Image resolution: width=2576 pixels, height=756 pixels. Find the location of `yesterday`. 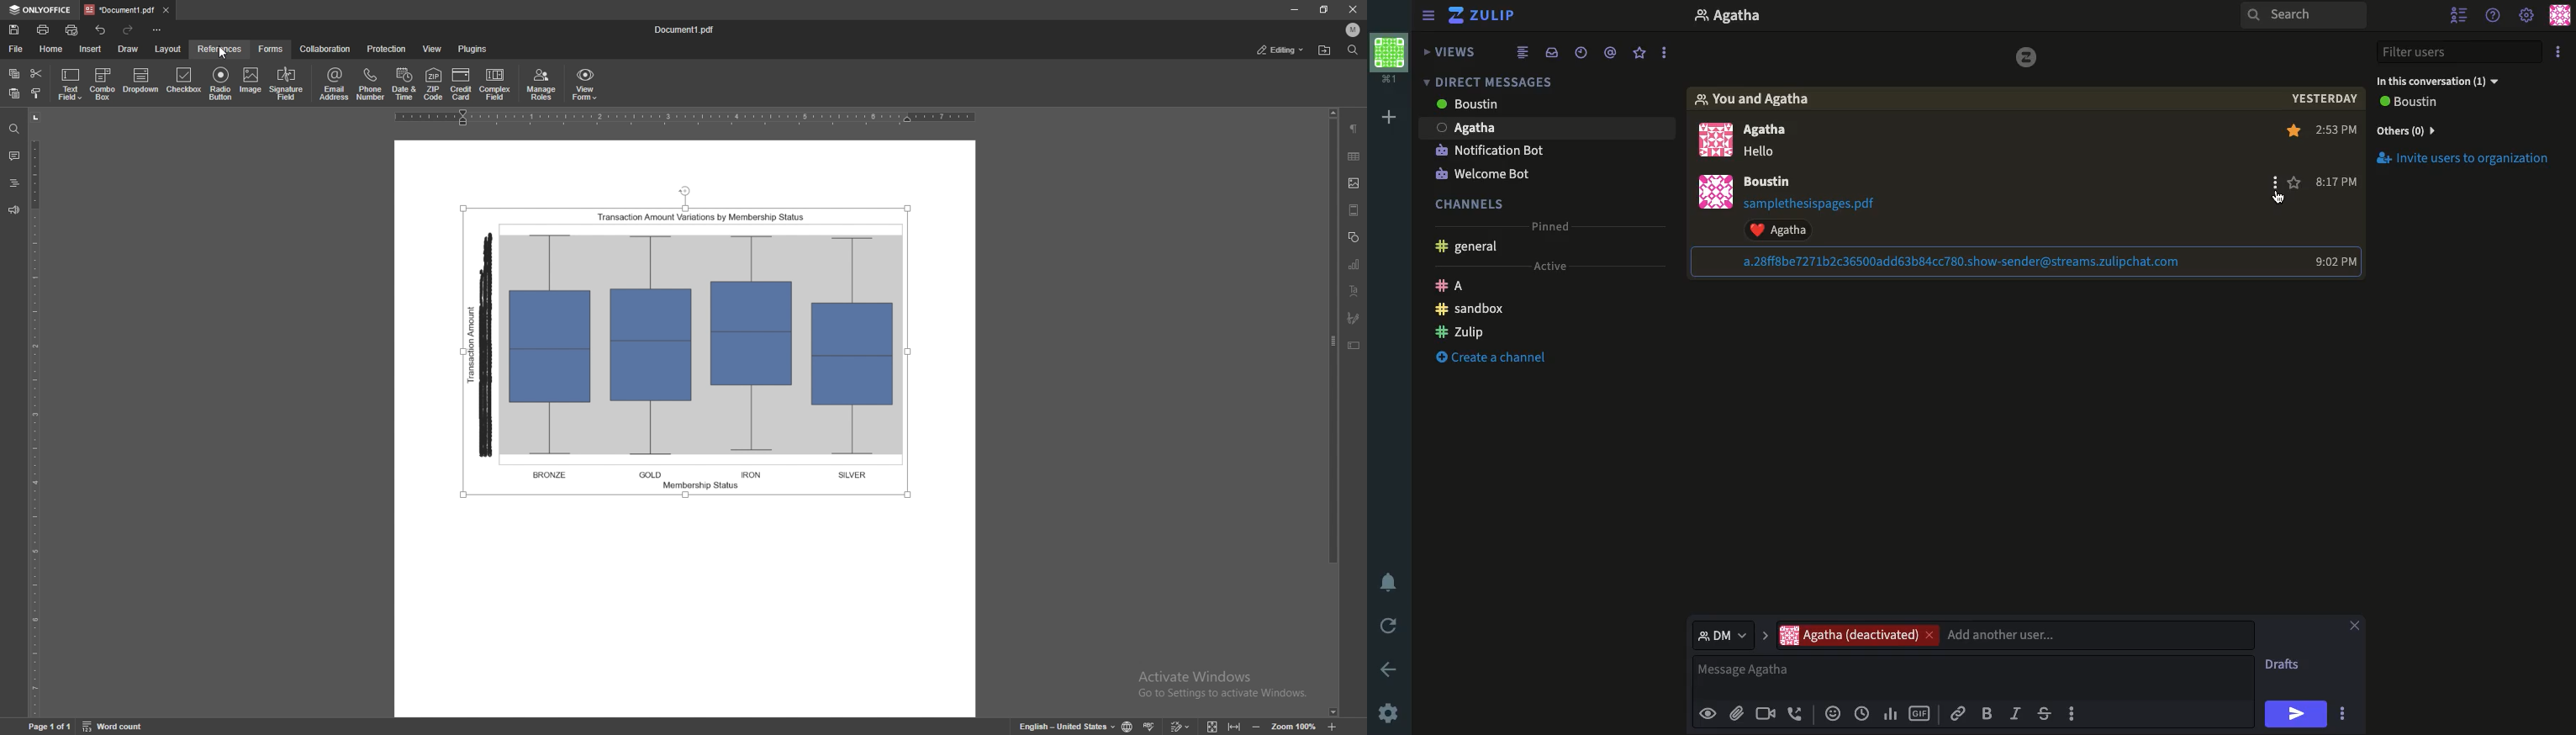

yesterday is located at coordinates (2322, 100).